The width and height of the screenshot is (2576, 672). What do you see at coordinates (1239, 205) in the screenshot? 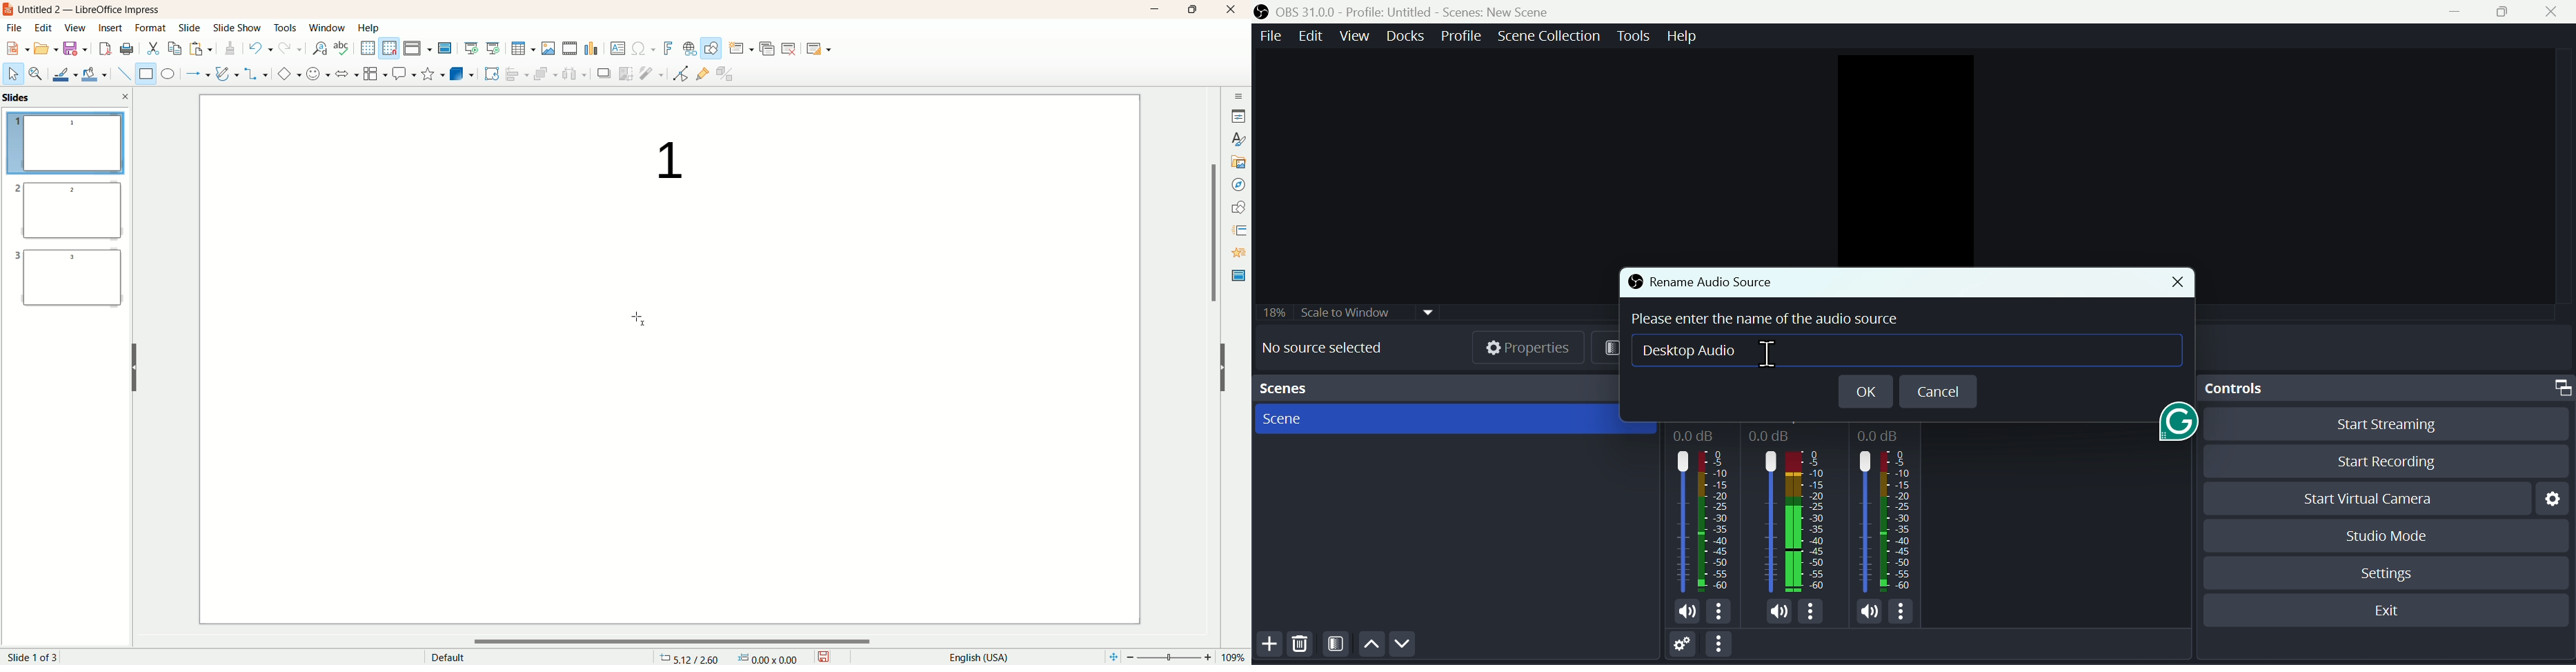
I see `shapes` at bounding box center [1239, 205].